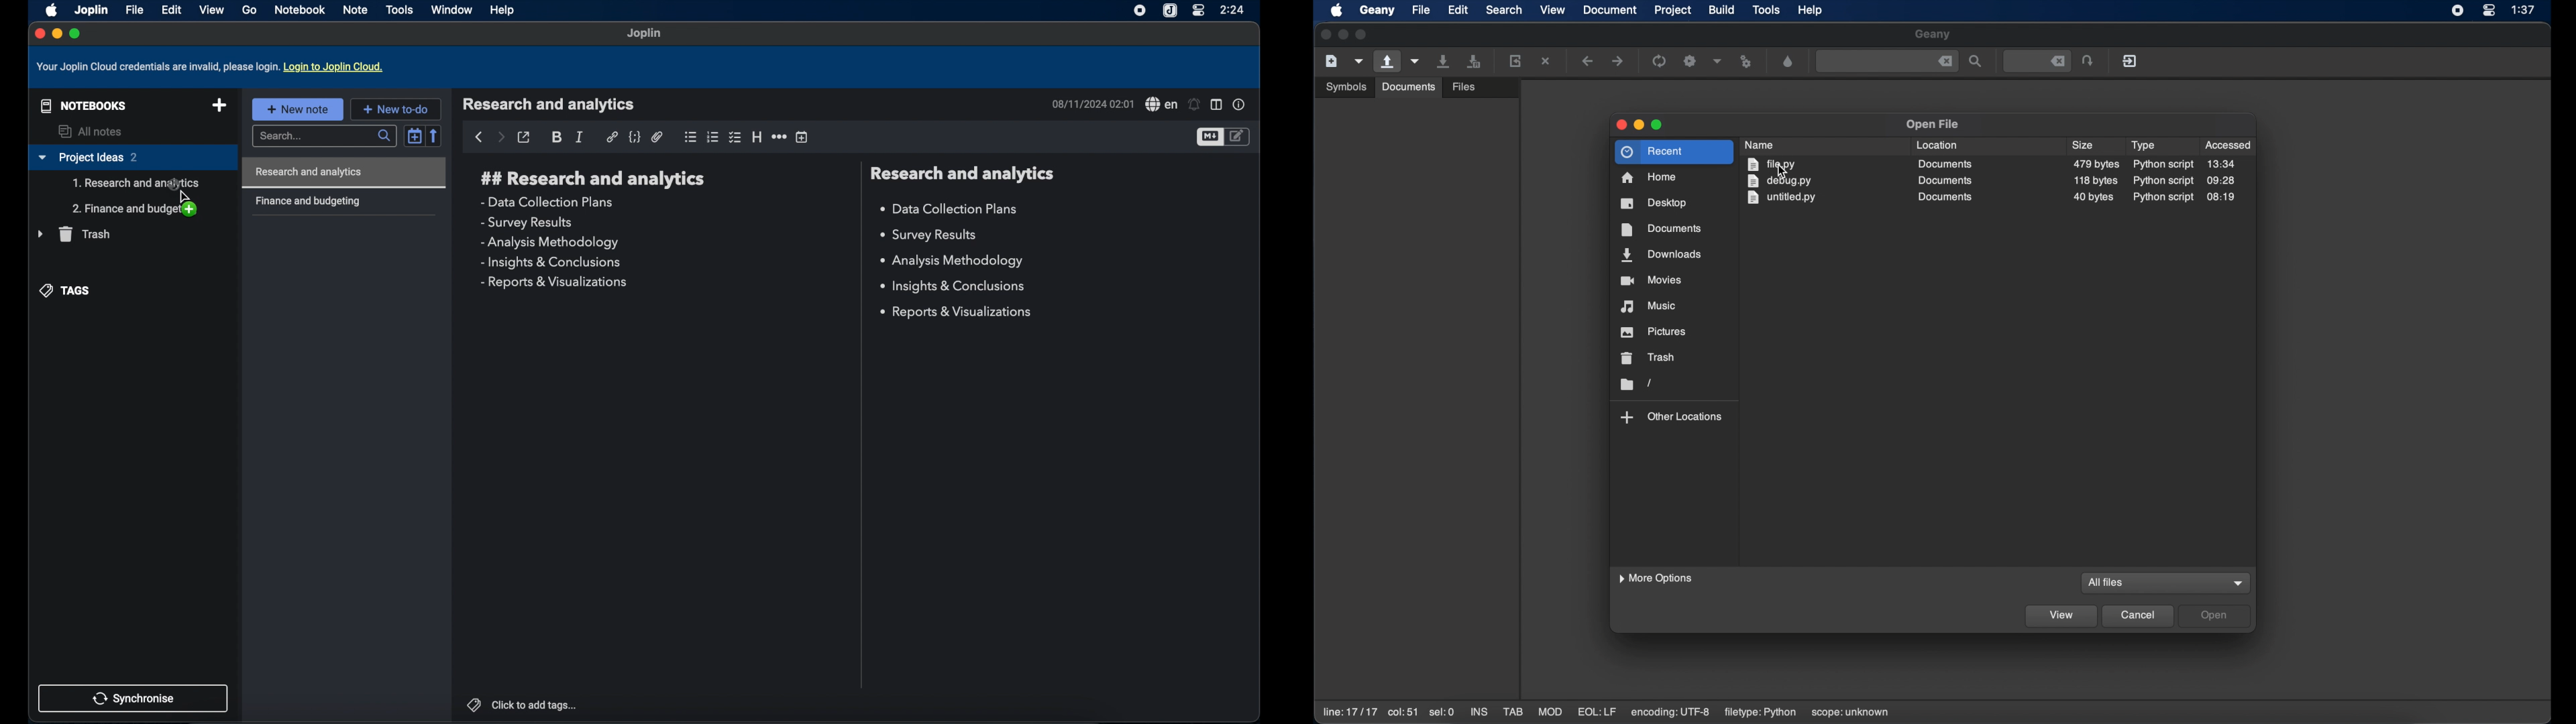 The width and height of the screenshot is (2576, 728). Describe the element at coordinates (1386, 62) in the screenshot. I see `open file` at that location.